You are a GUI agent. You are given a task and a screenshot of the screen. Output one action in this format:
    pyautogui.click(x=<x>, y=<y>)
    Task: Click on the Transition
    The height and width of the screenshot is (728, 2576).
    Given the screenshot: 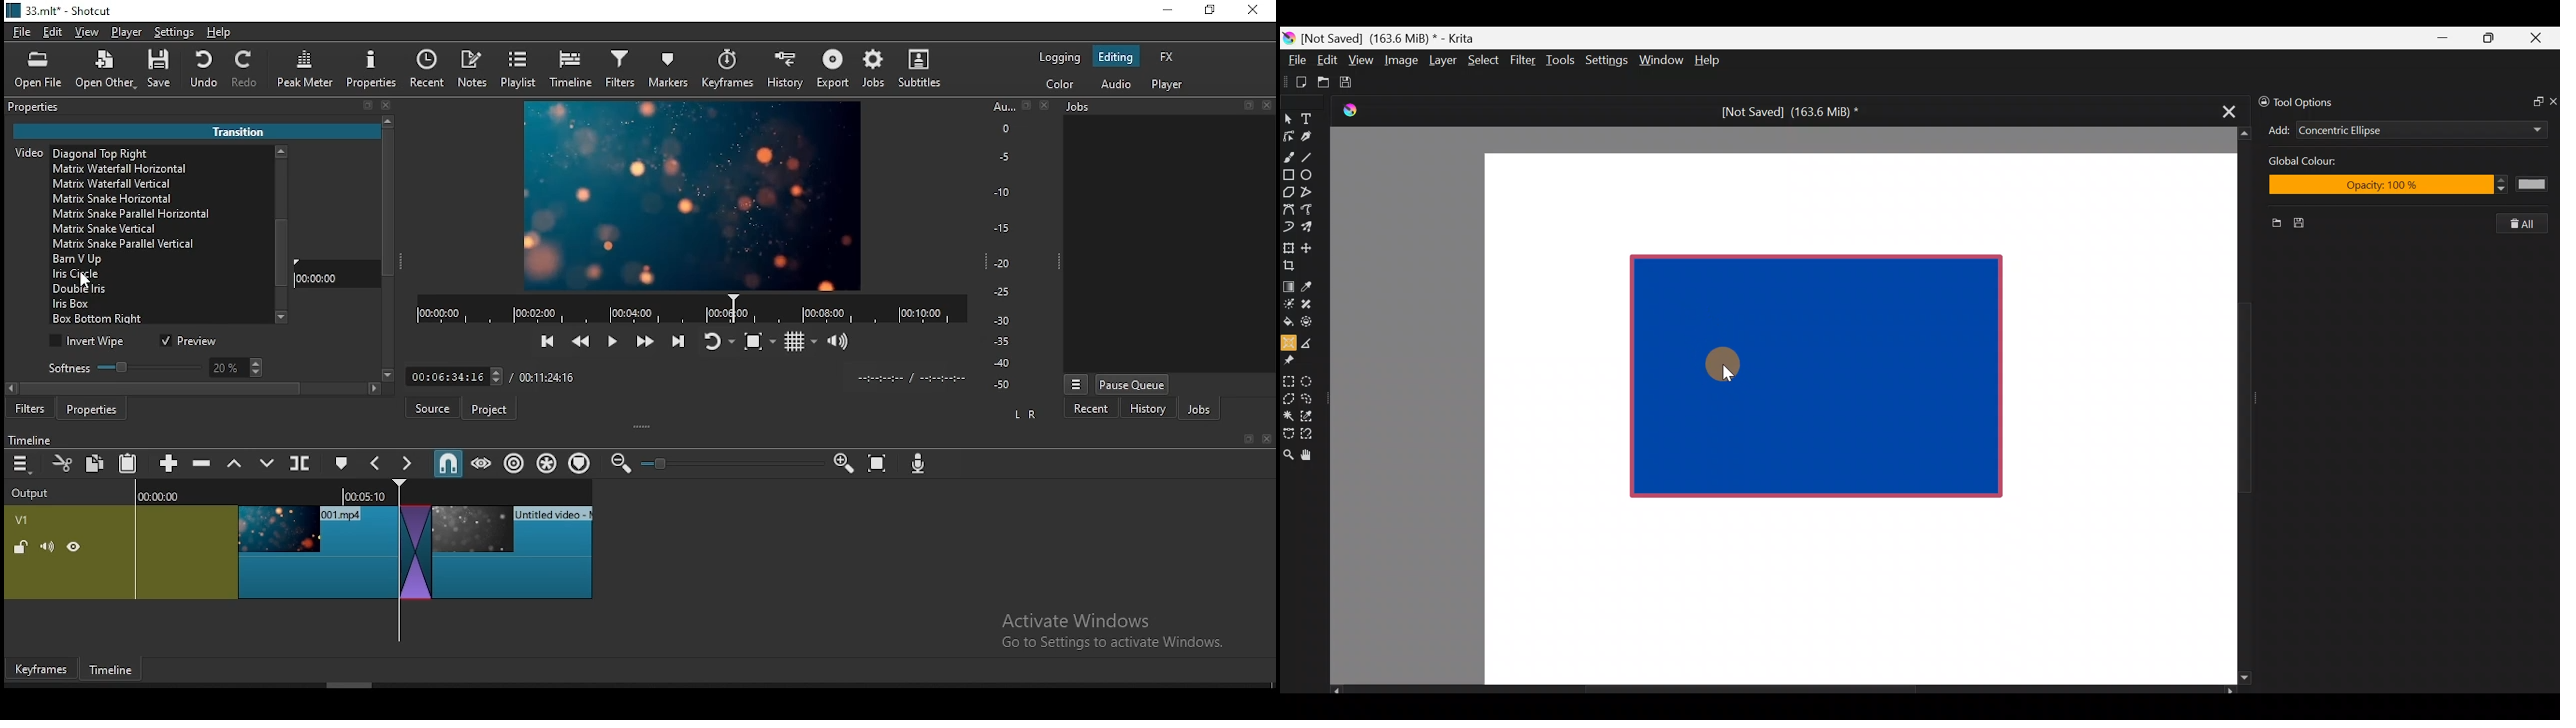 What is the action you would take?
    pyautogui.click(x=246, y=129)
    